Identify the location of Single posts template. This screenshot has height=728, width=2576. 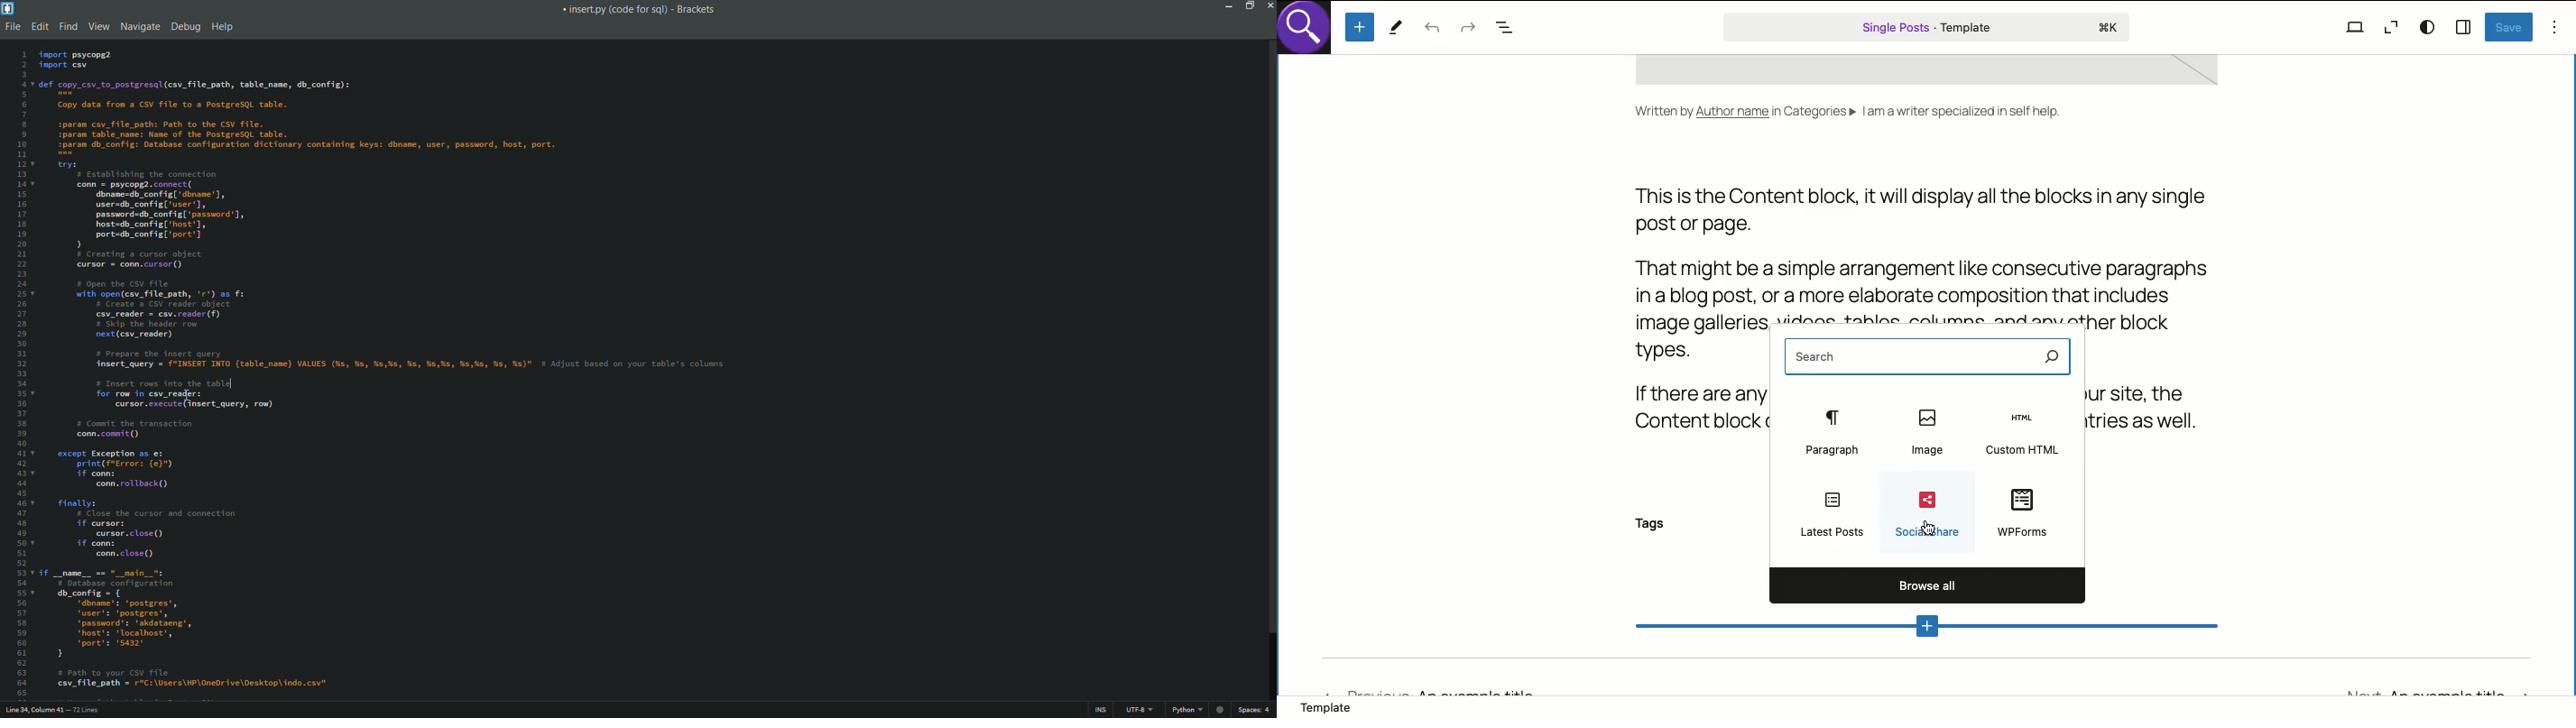
(1928, 27).